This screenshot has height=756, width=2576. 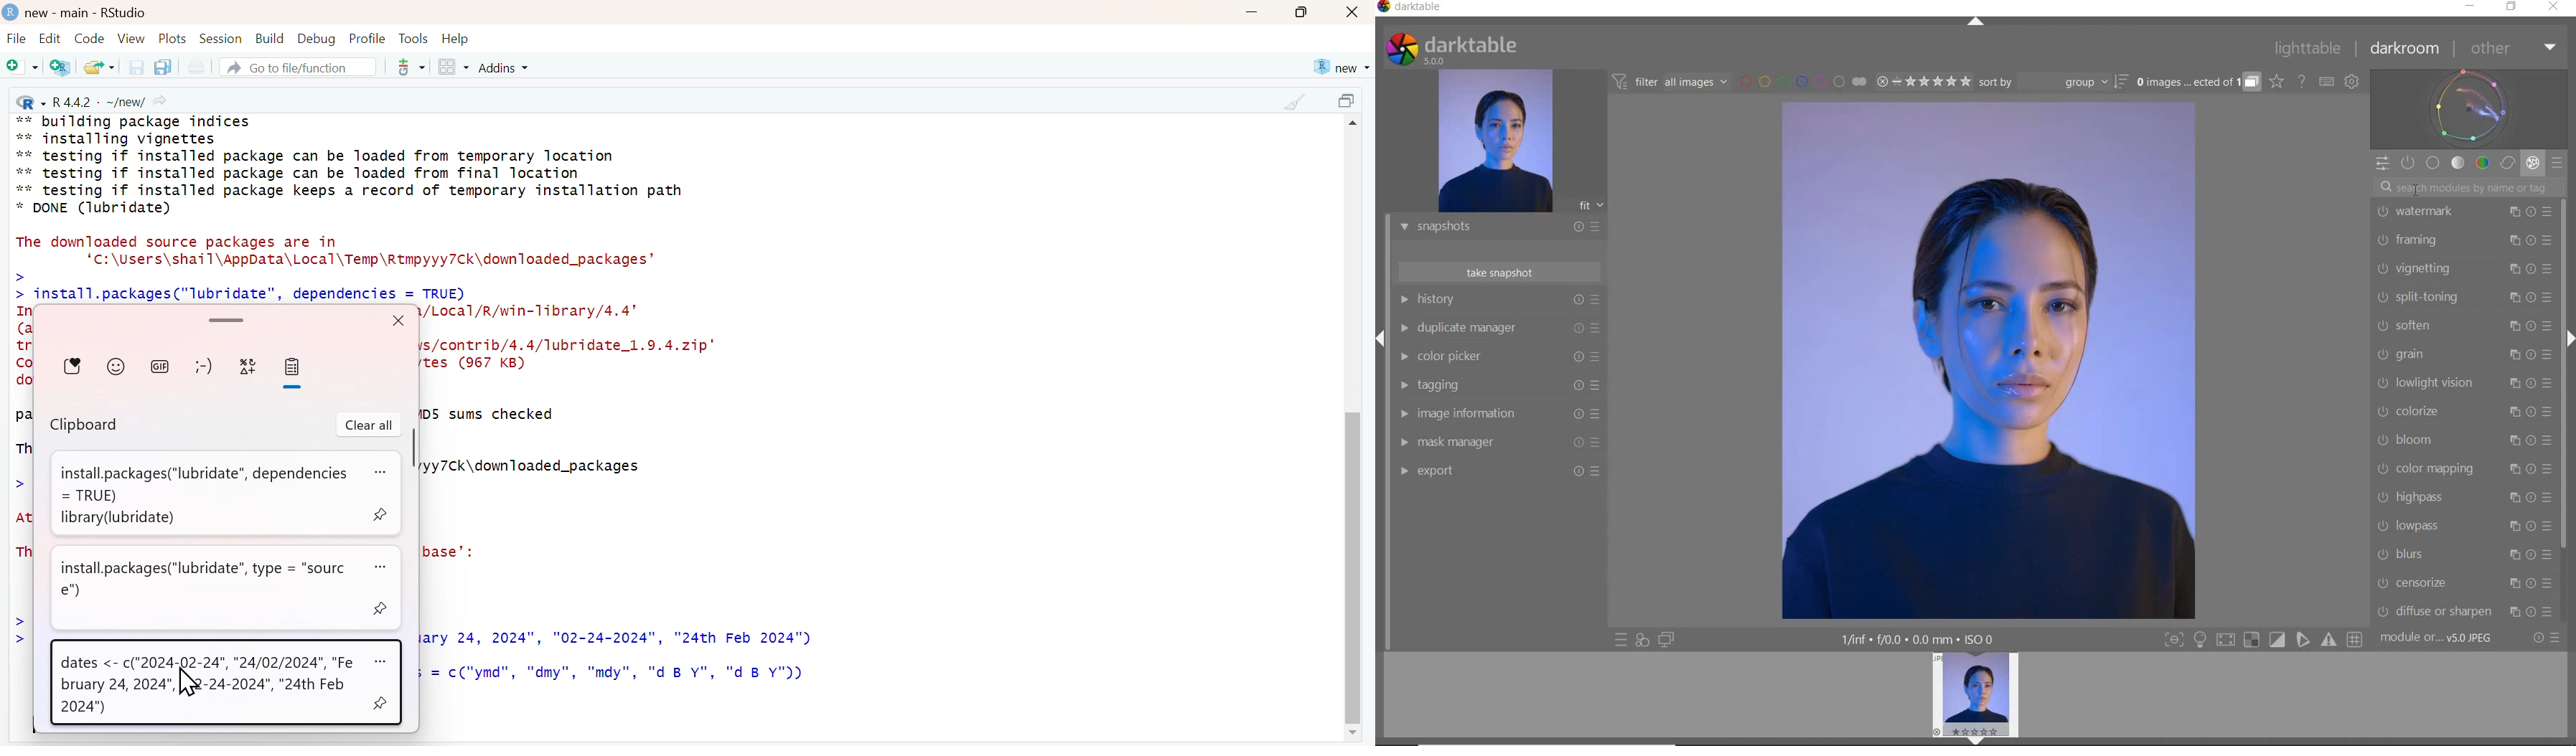 I want to click on RANGE RATING OF SELECTED IMAGES, so click(x=1923, y=81).